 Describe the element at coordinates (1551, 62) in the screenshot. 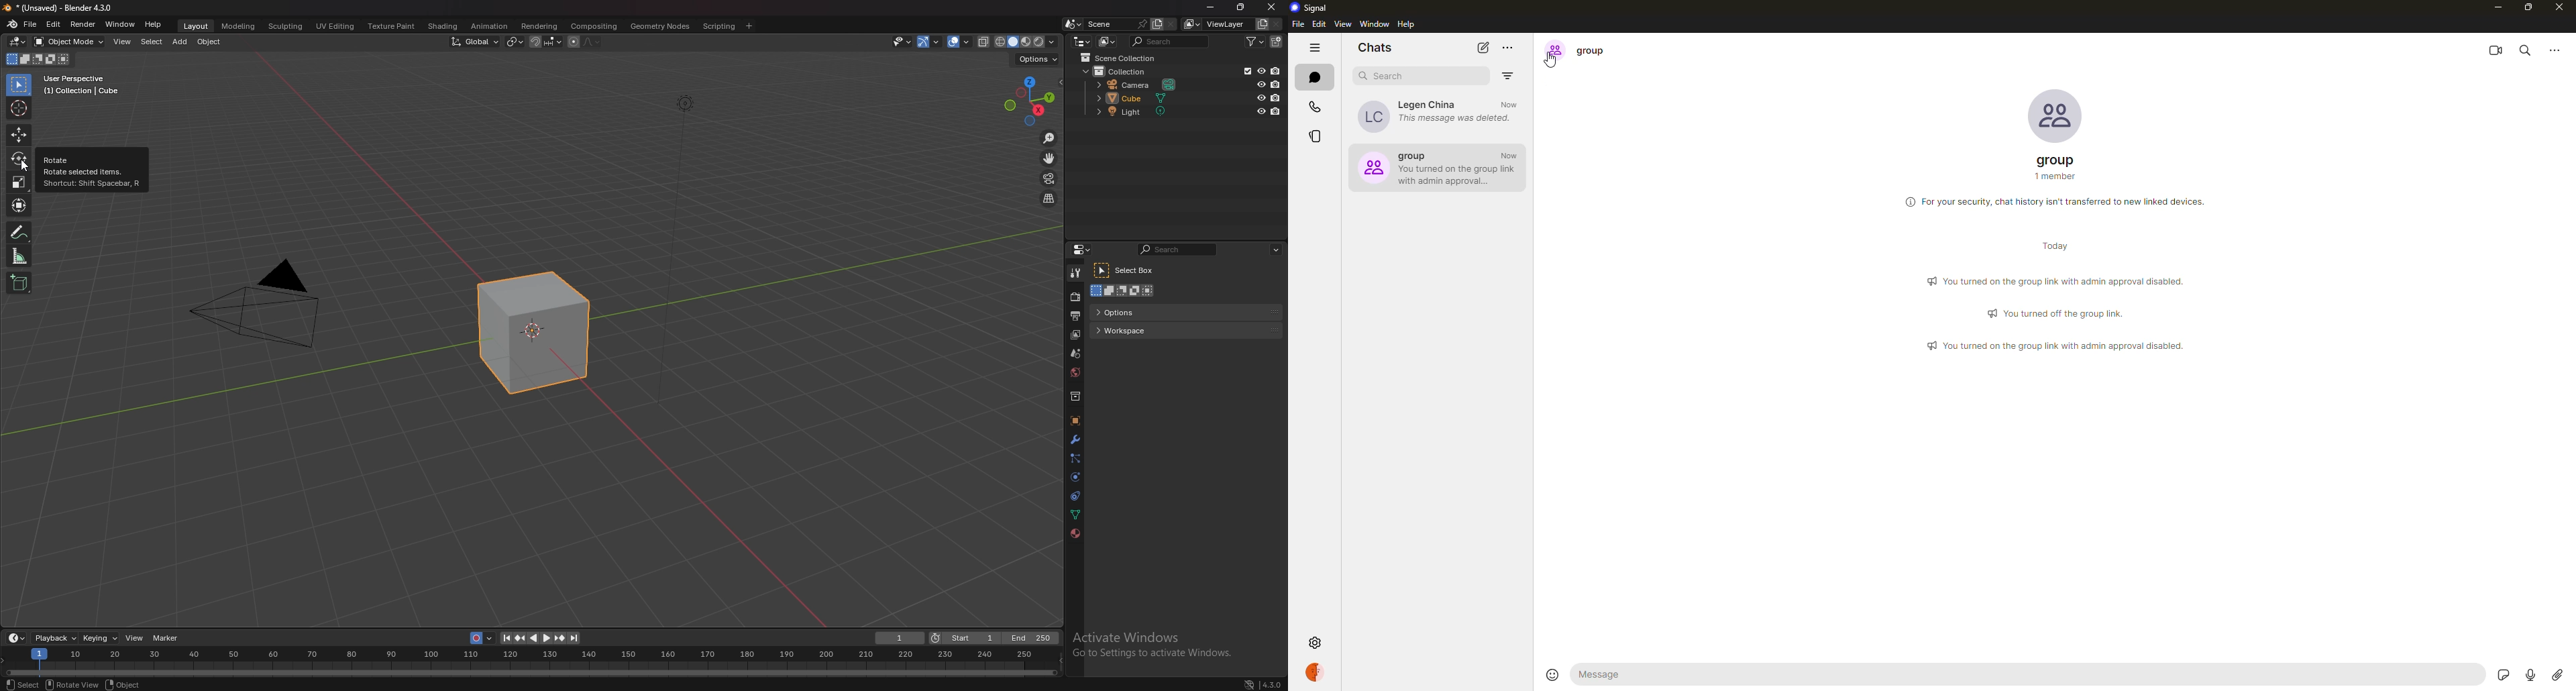

I see `cursor` at that location.